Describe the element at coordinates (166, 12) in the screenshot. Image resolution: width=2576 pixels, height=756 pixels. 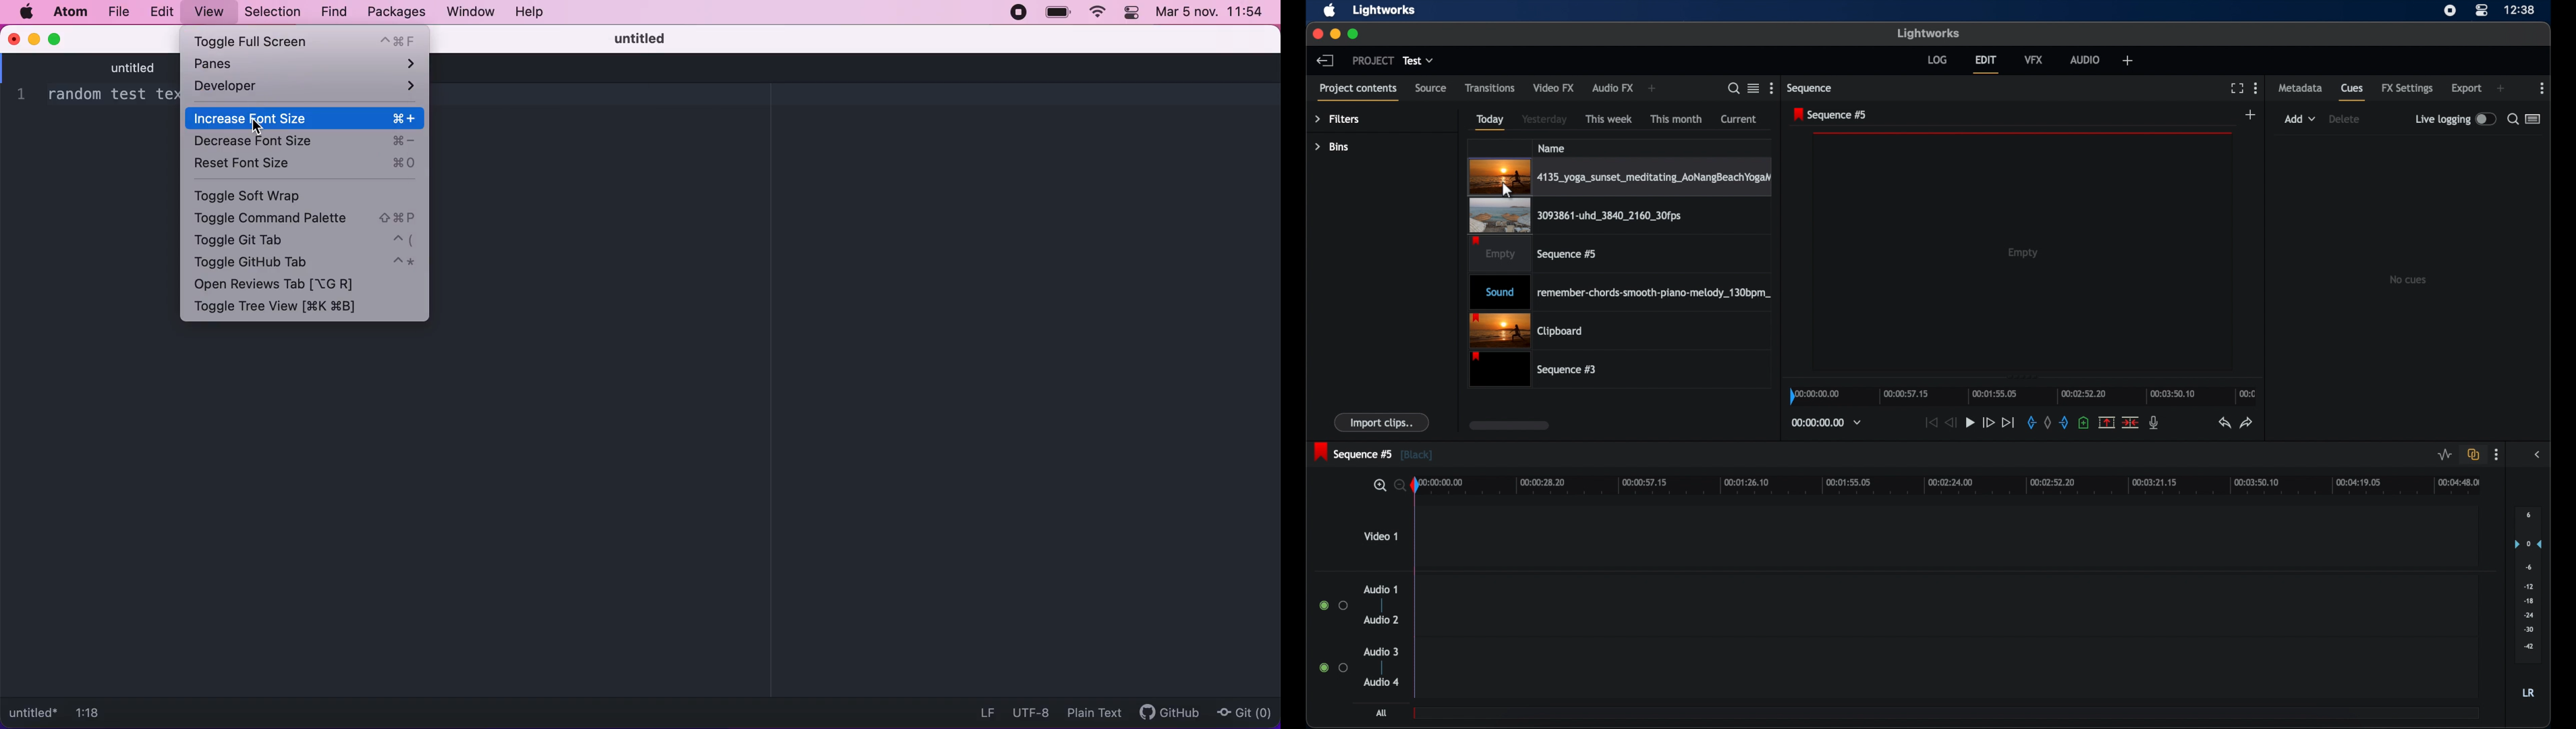
I see `edit` at that location.